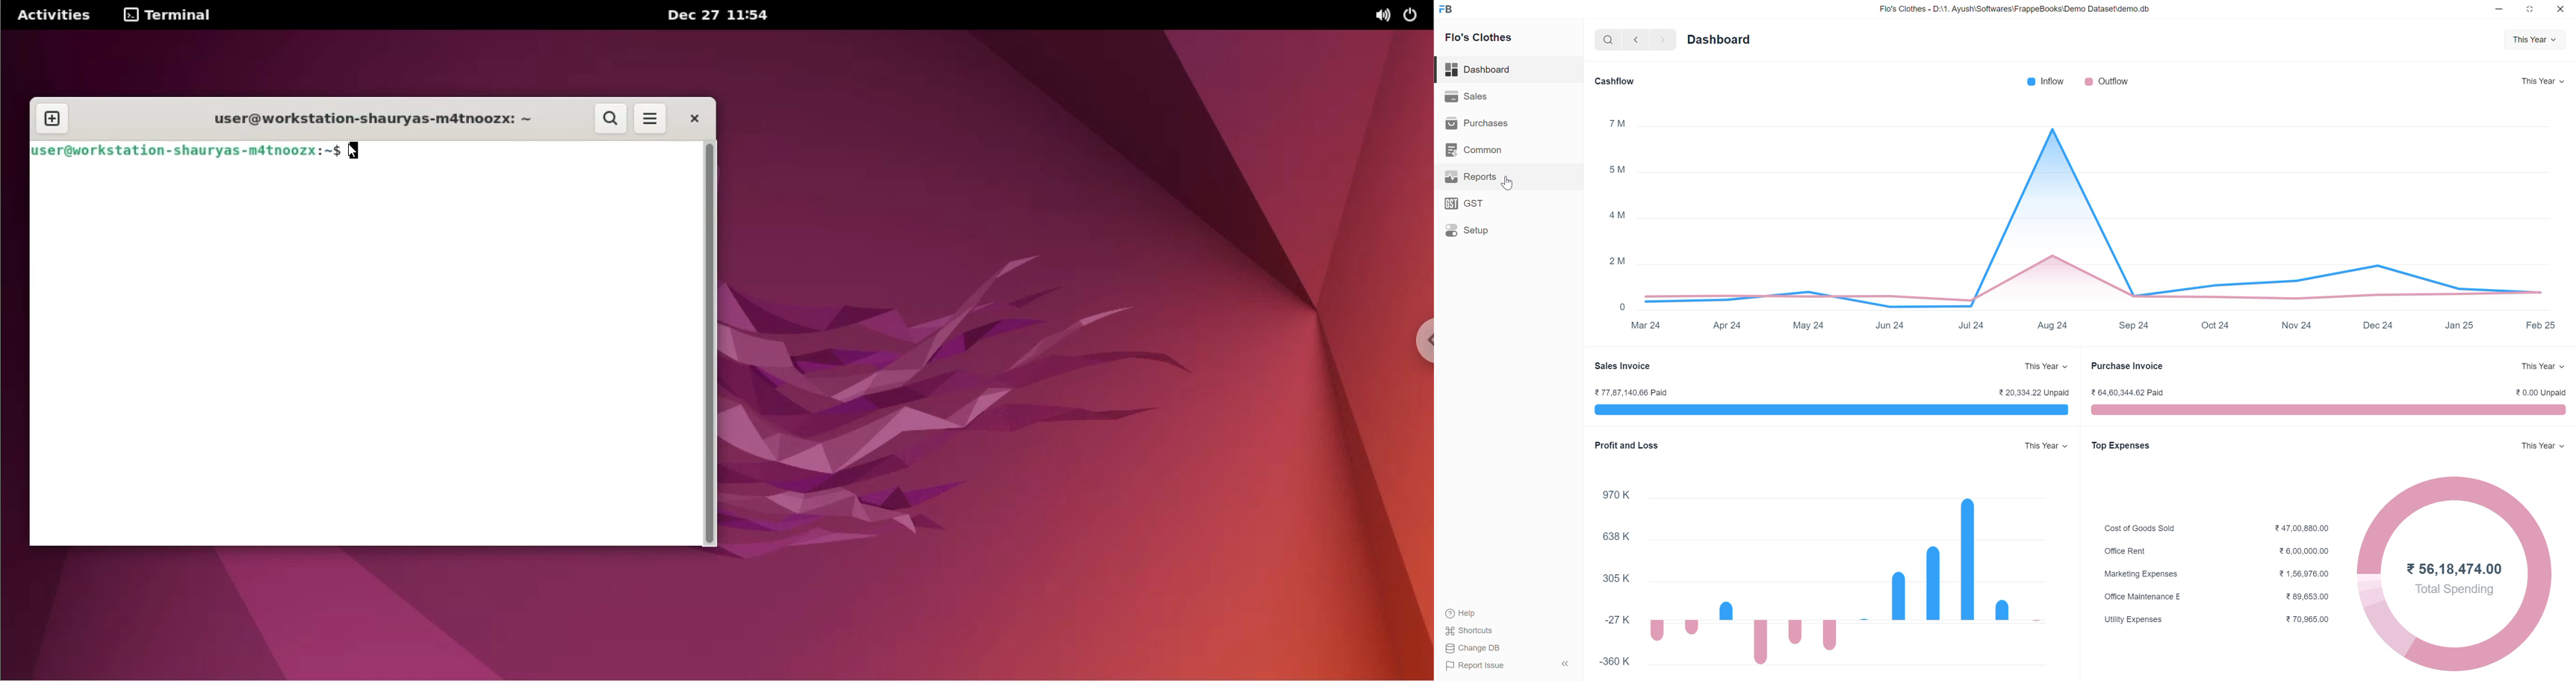 The height and width of the screenshot is (700, 2576). I want to click on 4M, so click(1616, 216).